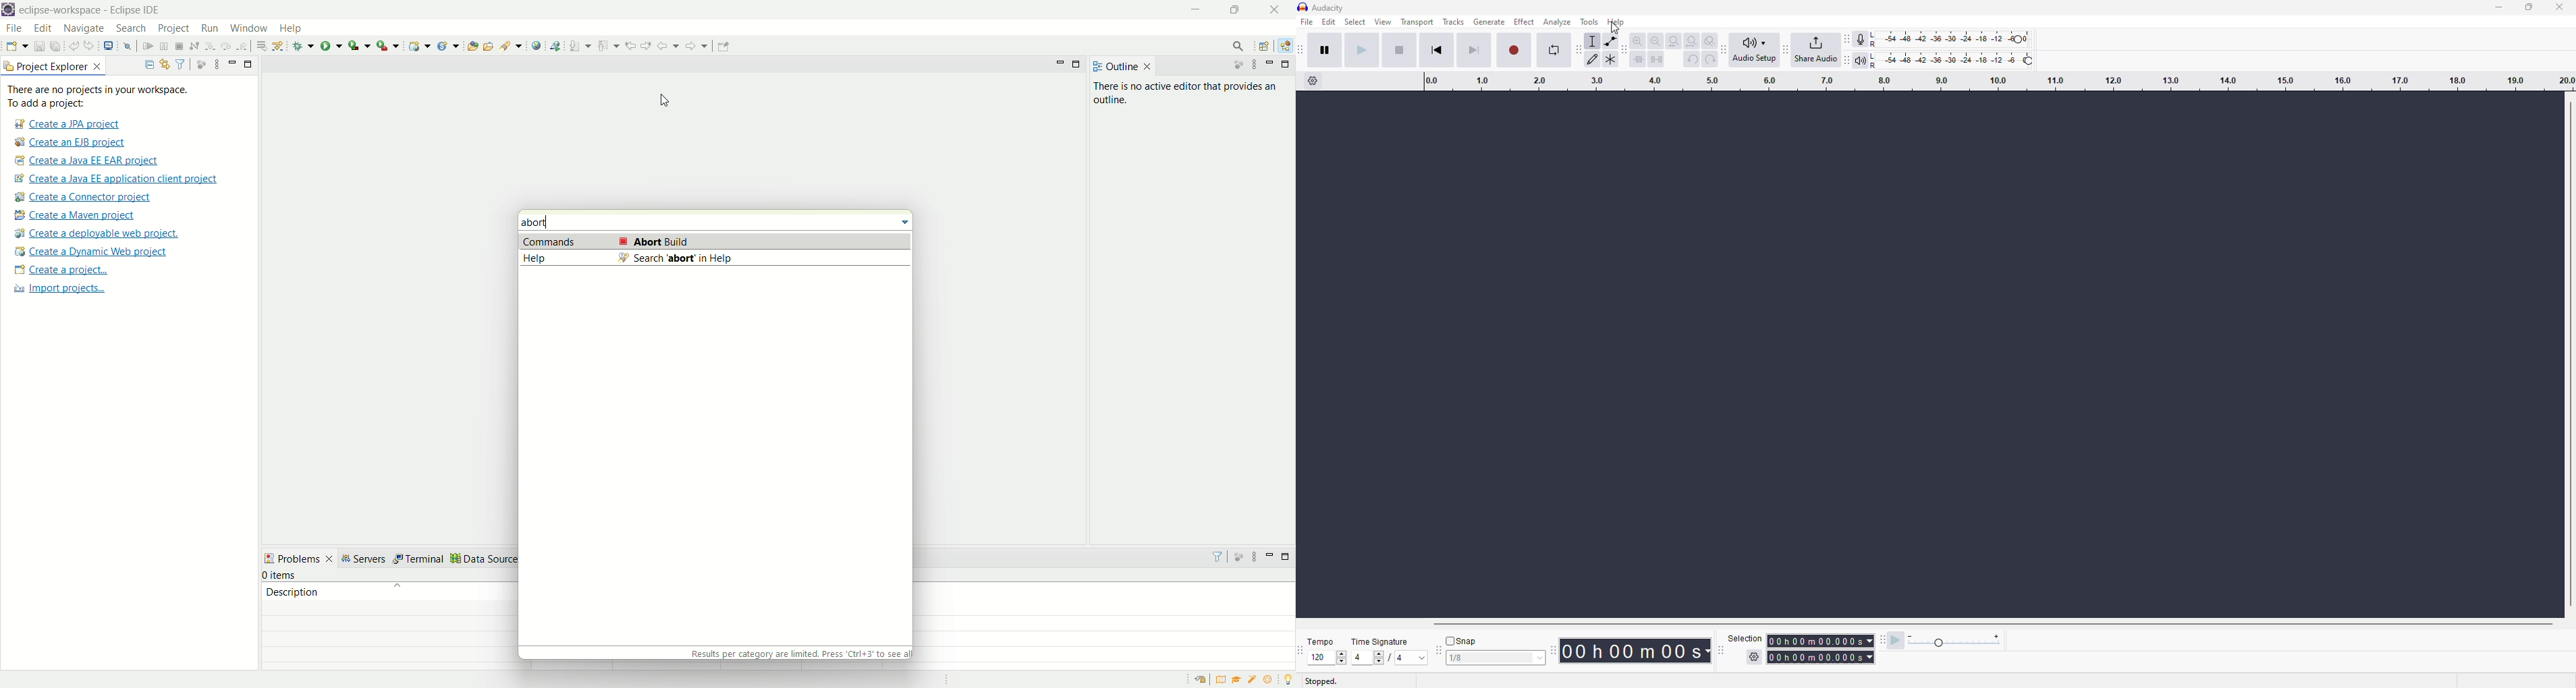  Describe the element at coordinates (1639, 655) in the screenshot. I see `time` at that location.